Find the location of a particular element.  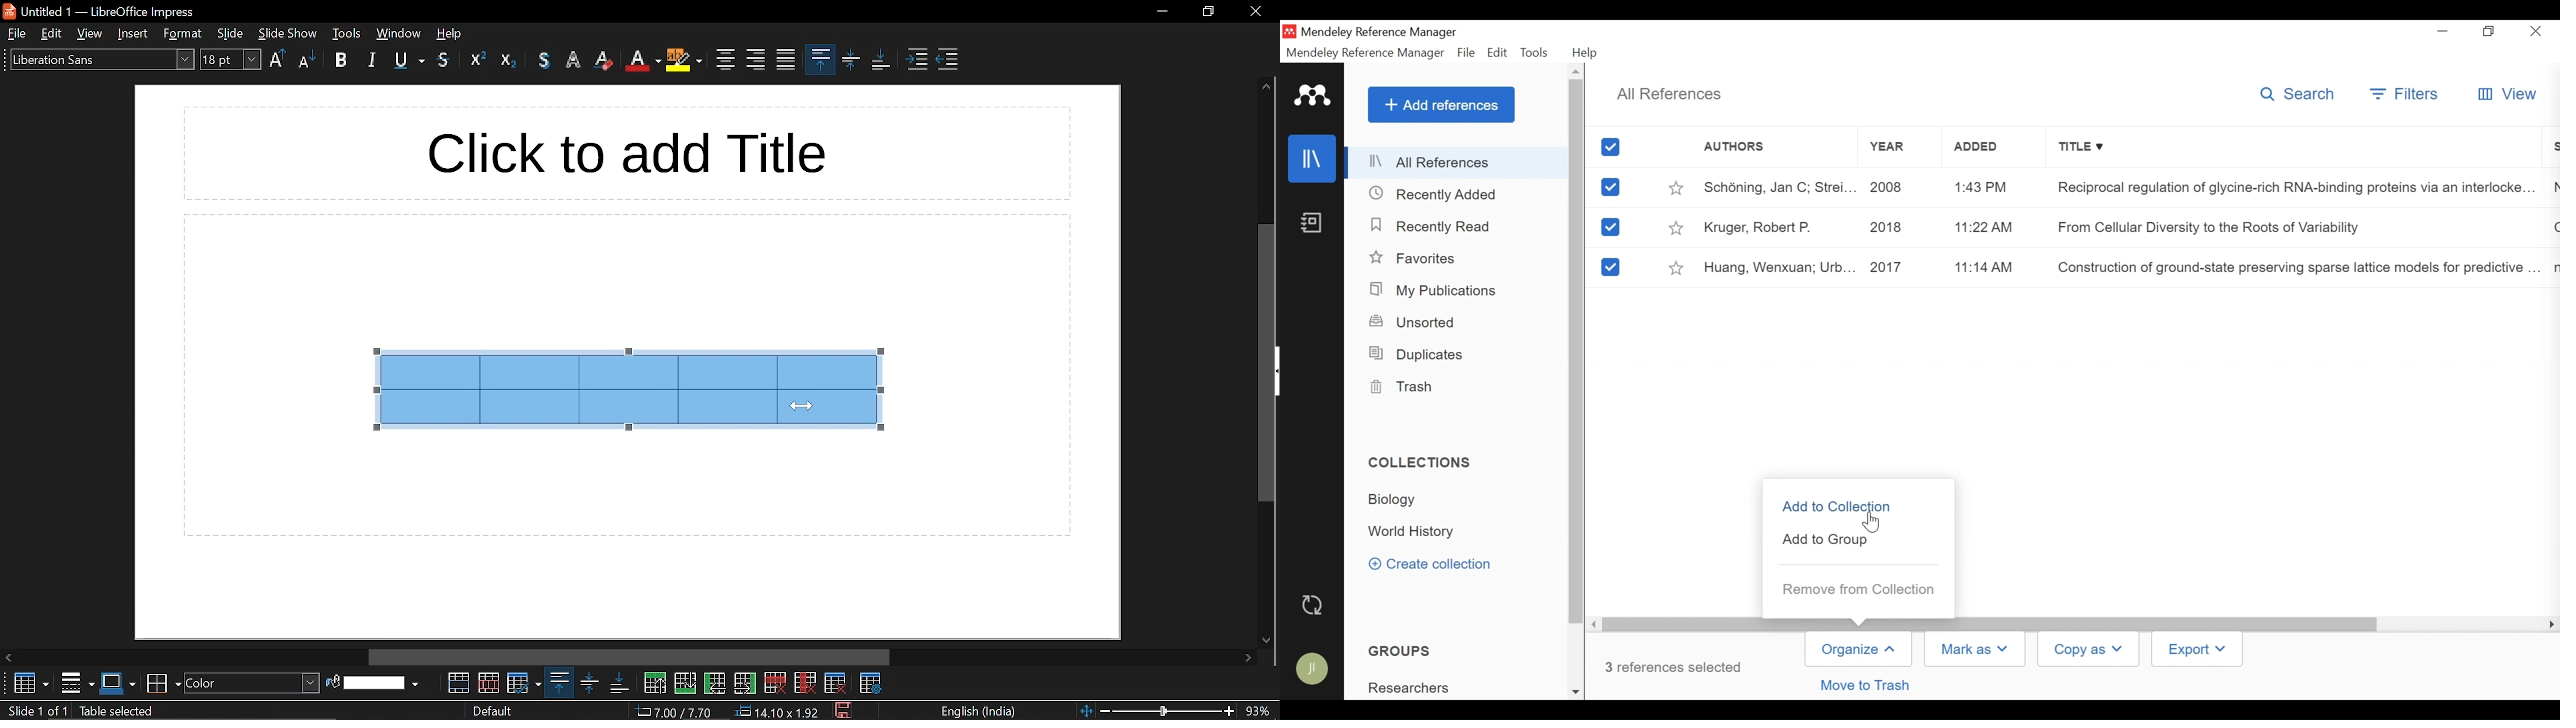

restore down is located at coordinates (1205, 14).